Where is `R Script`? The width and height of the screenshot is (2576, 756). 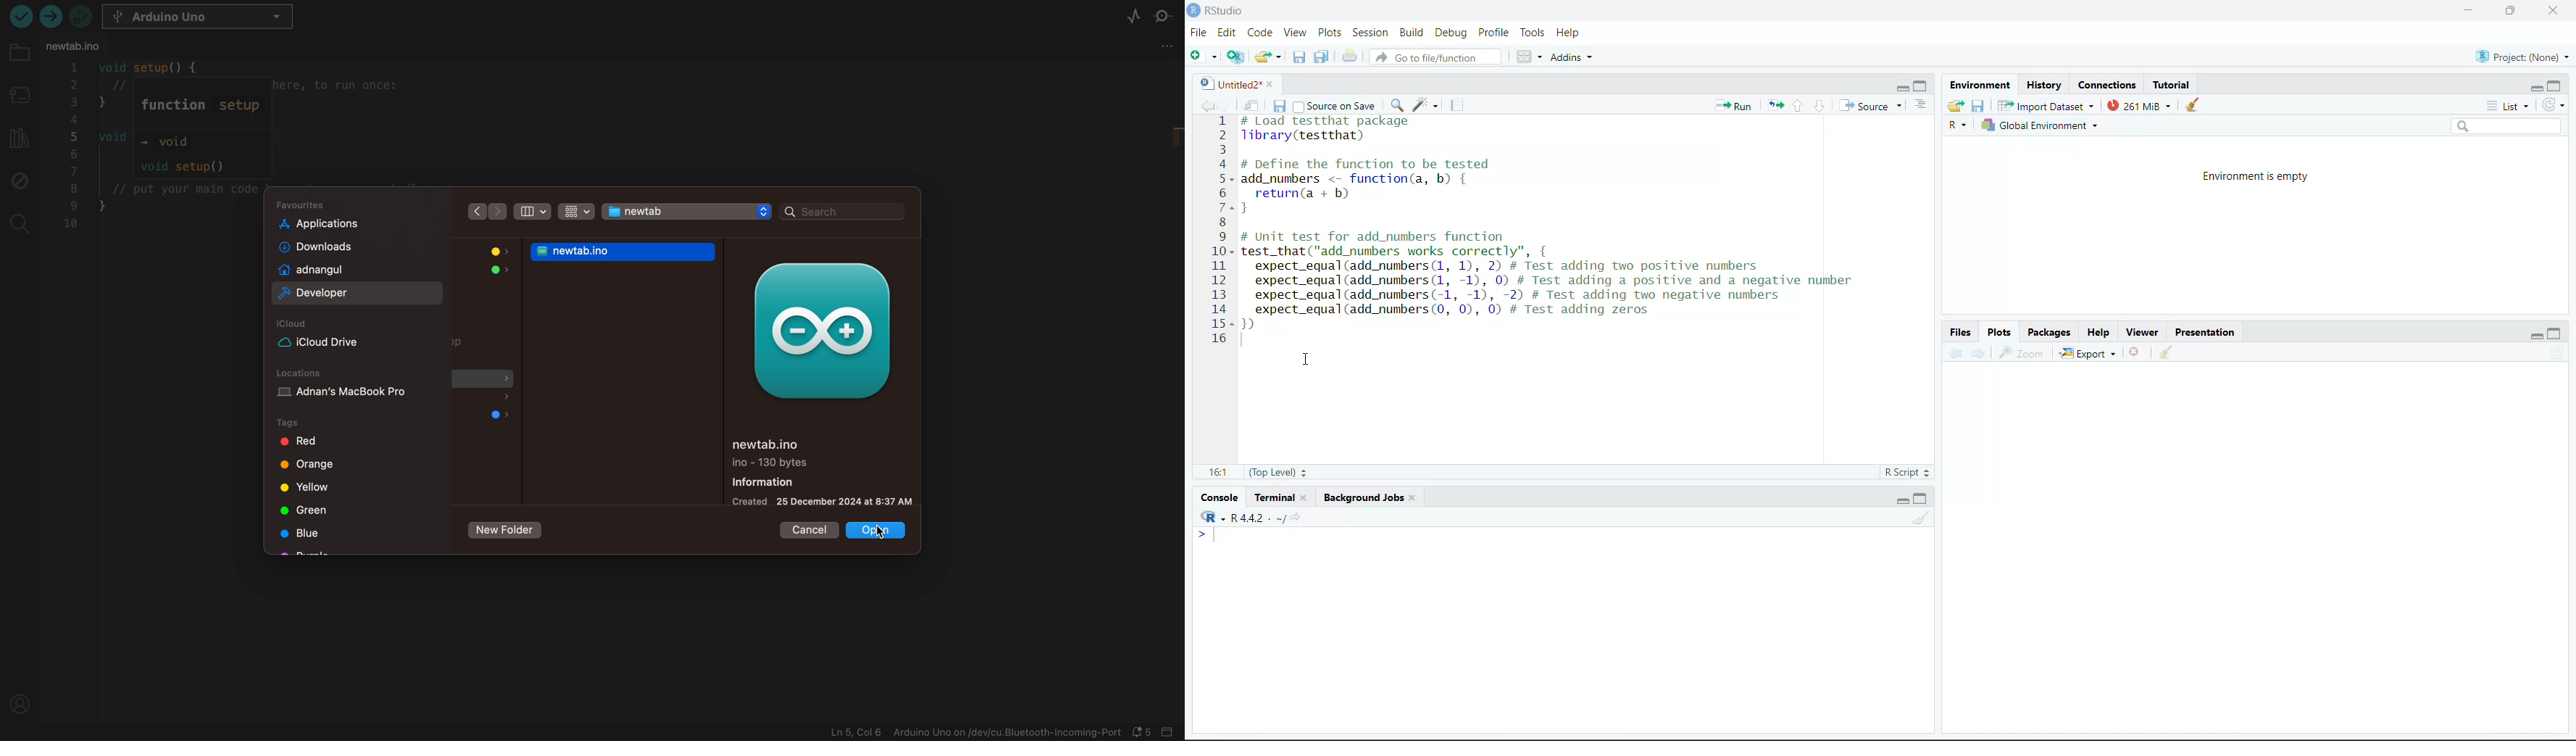 R Script is located at coordinates (1900, 472).